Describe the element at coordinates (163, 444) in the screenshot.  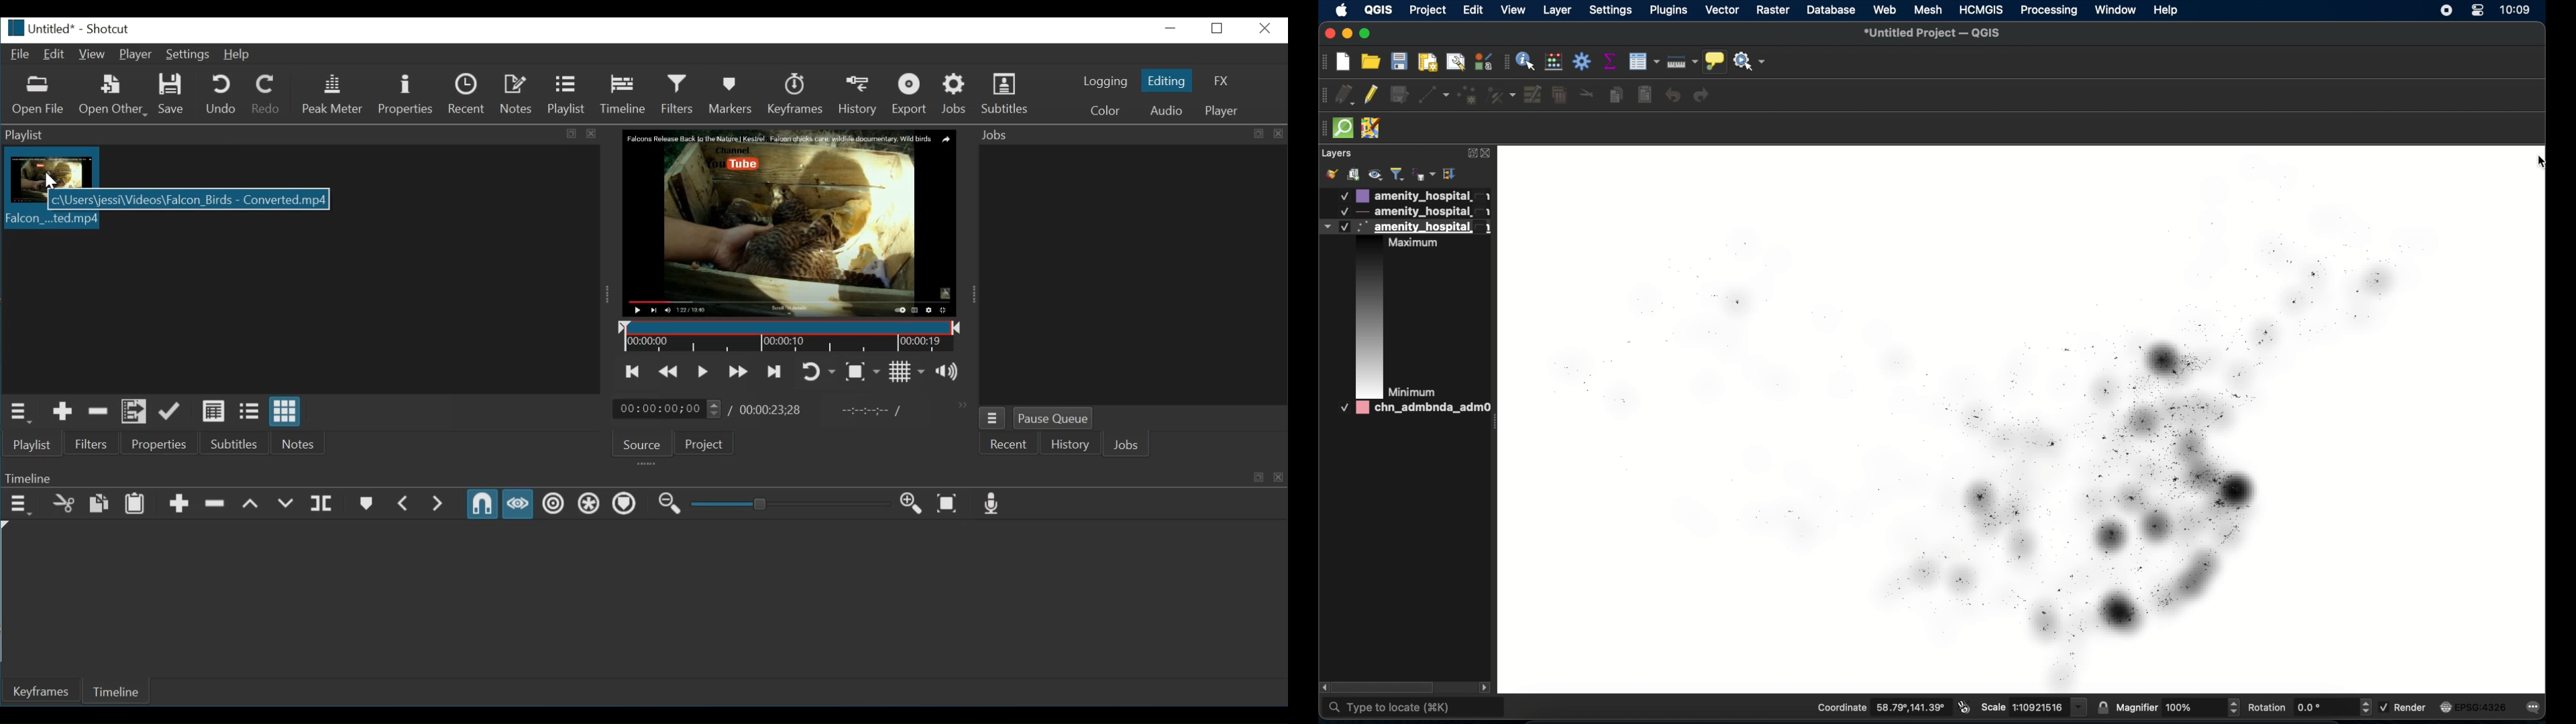
I see `Properties` at that location.